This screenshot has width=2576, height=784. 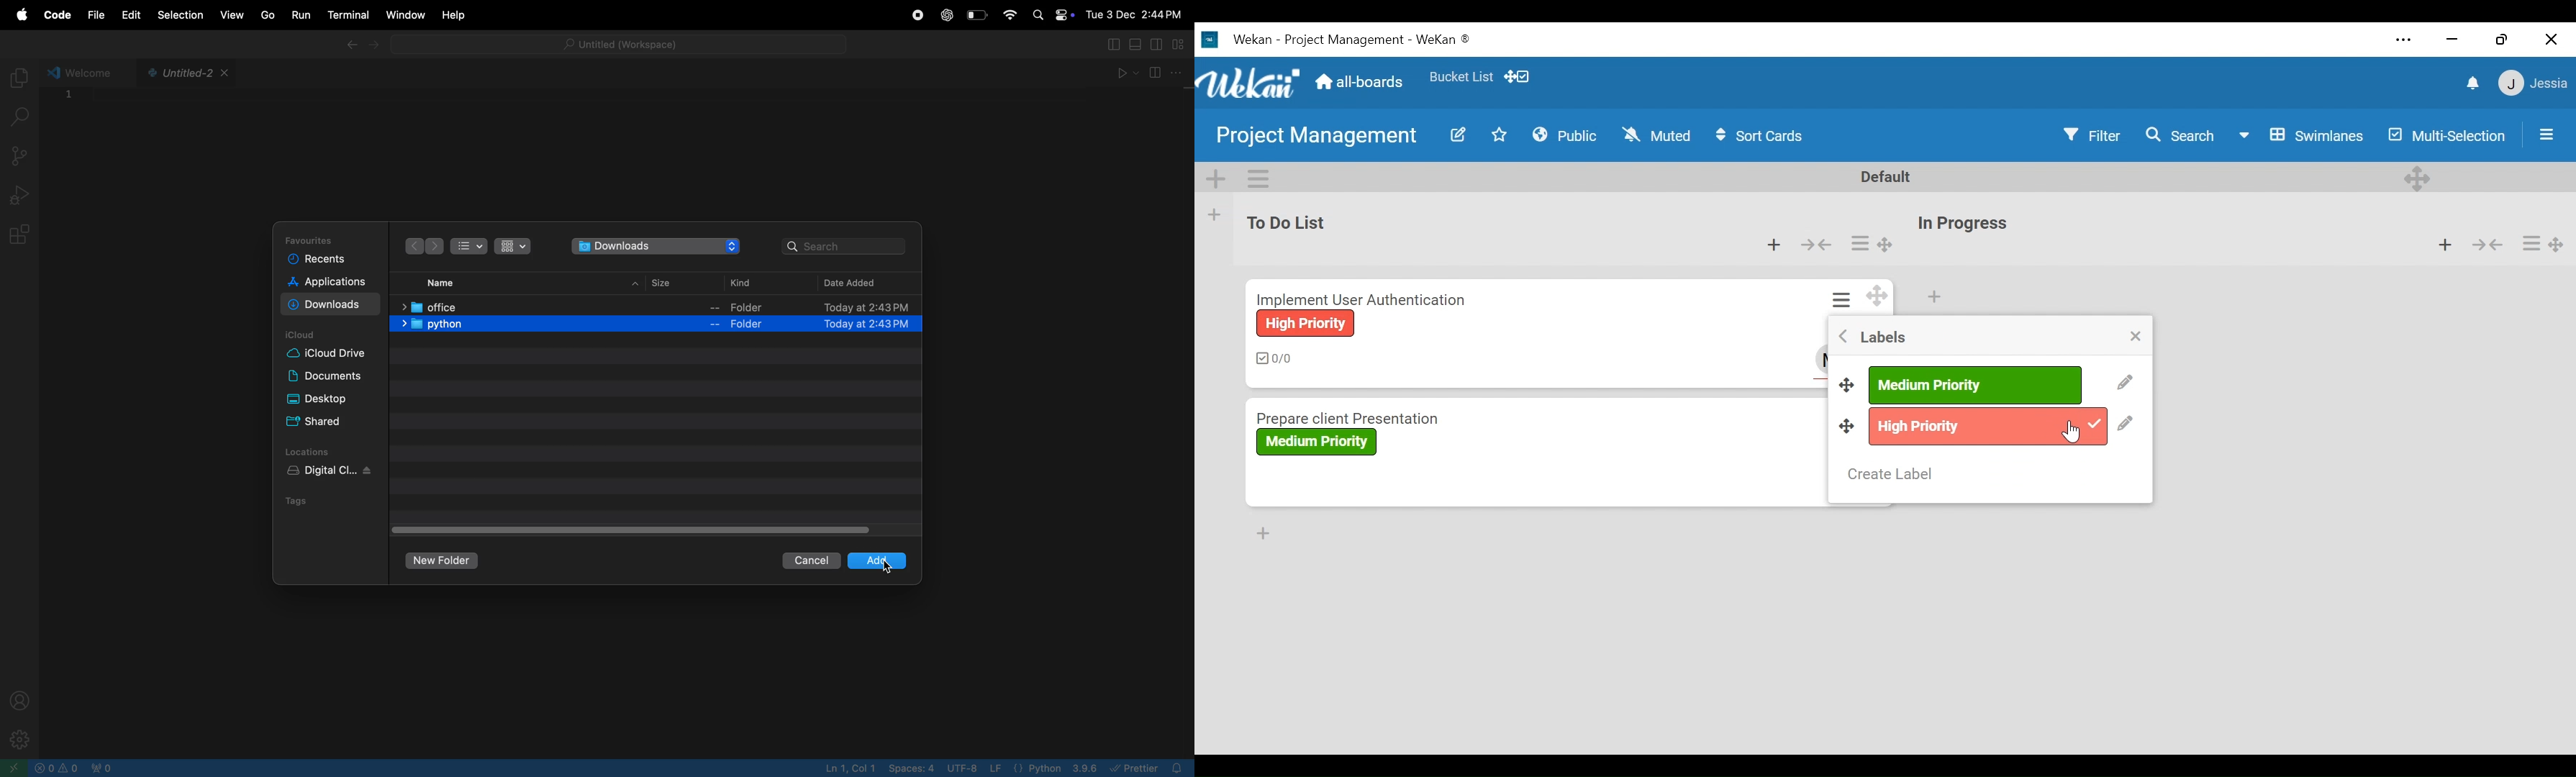 What do you see at coordinates (1282, 360) in the screenshot?
I see `Checklist` at bounding box center [1282, 360].